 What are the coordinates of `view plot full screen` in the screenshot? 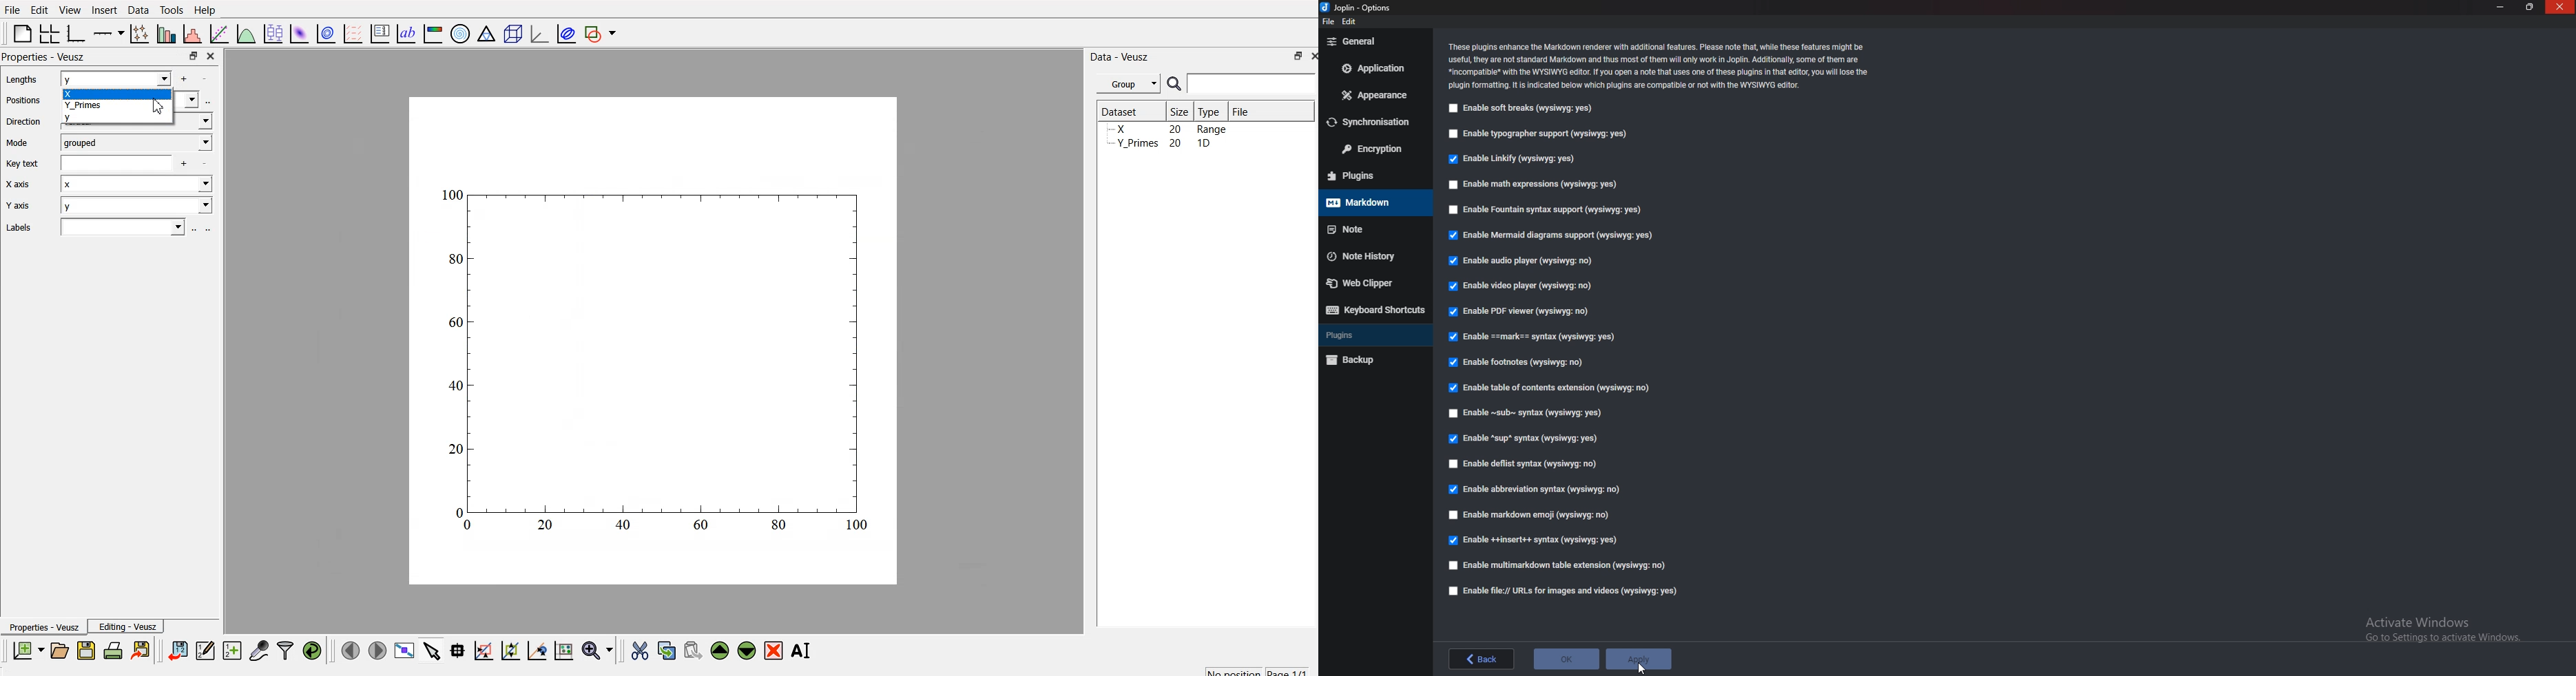 It's located at (405, 650).